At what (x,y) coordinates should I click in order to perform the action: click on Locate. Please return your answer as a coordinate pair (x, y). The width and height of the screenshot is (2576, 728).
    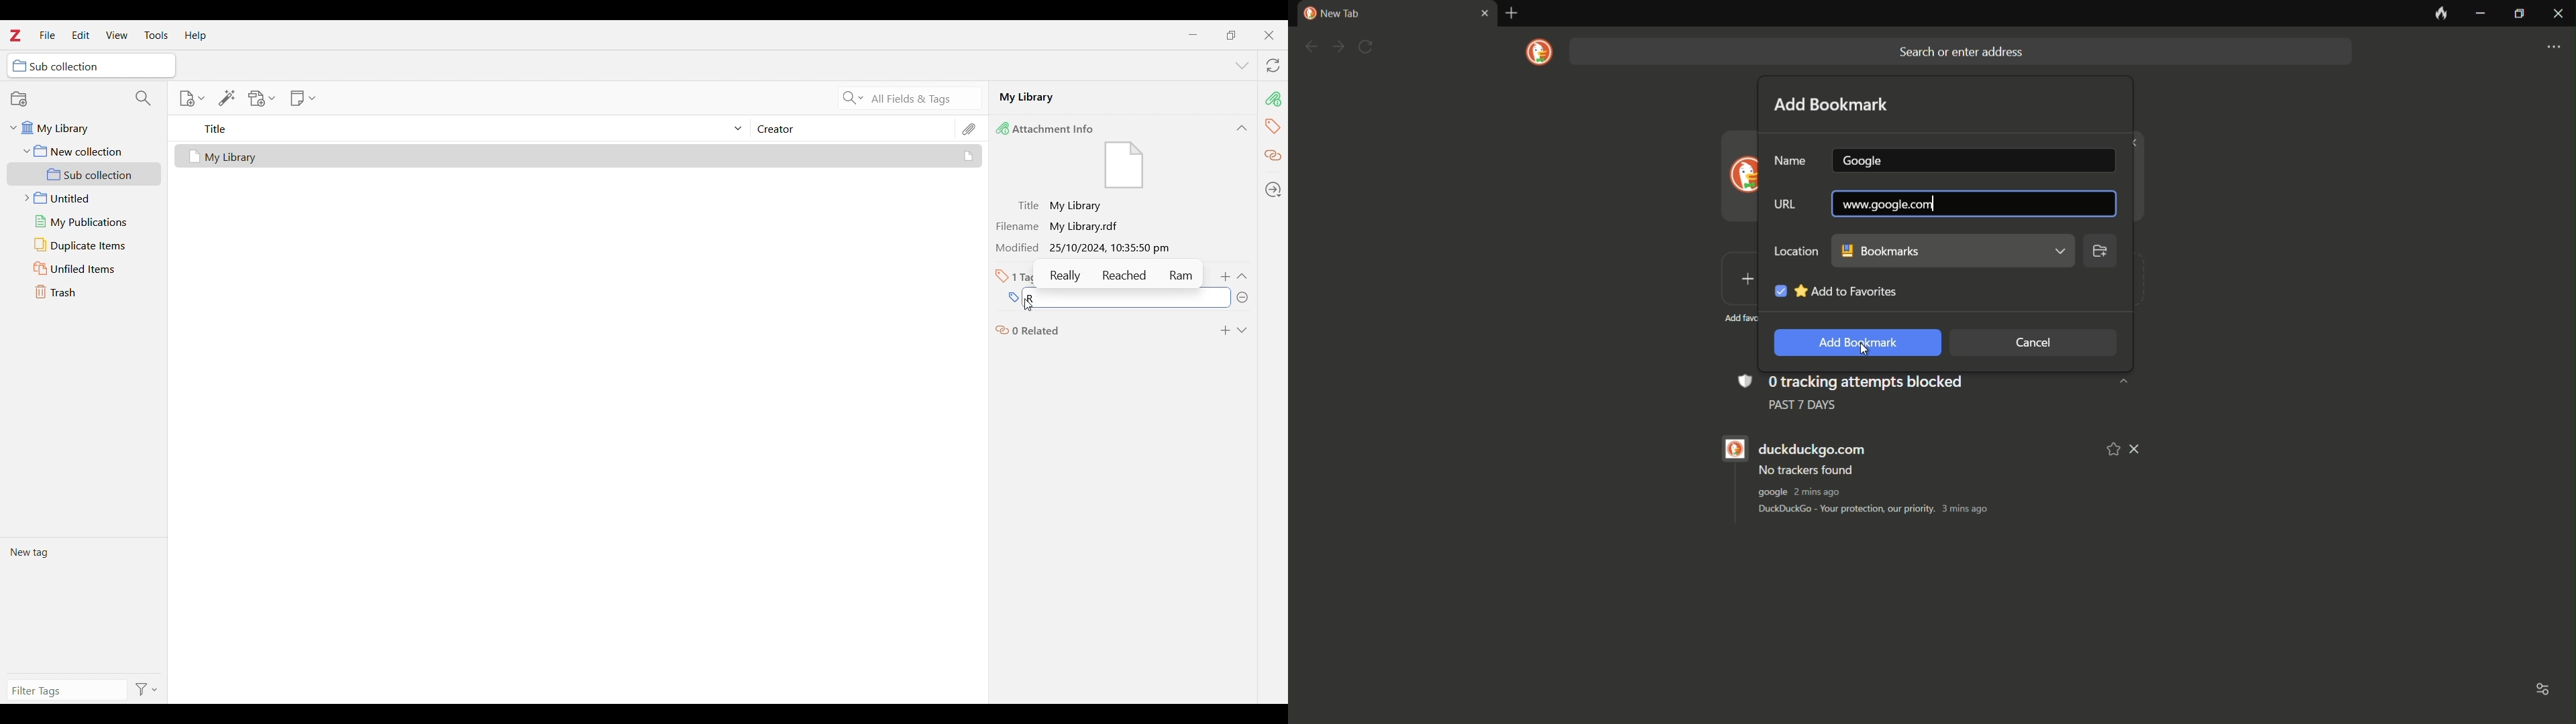
    Looking at the image, I should click on (1273, 190).